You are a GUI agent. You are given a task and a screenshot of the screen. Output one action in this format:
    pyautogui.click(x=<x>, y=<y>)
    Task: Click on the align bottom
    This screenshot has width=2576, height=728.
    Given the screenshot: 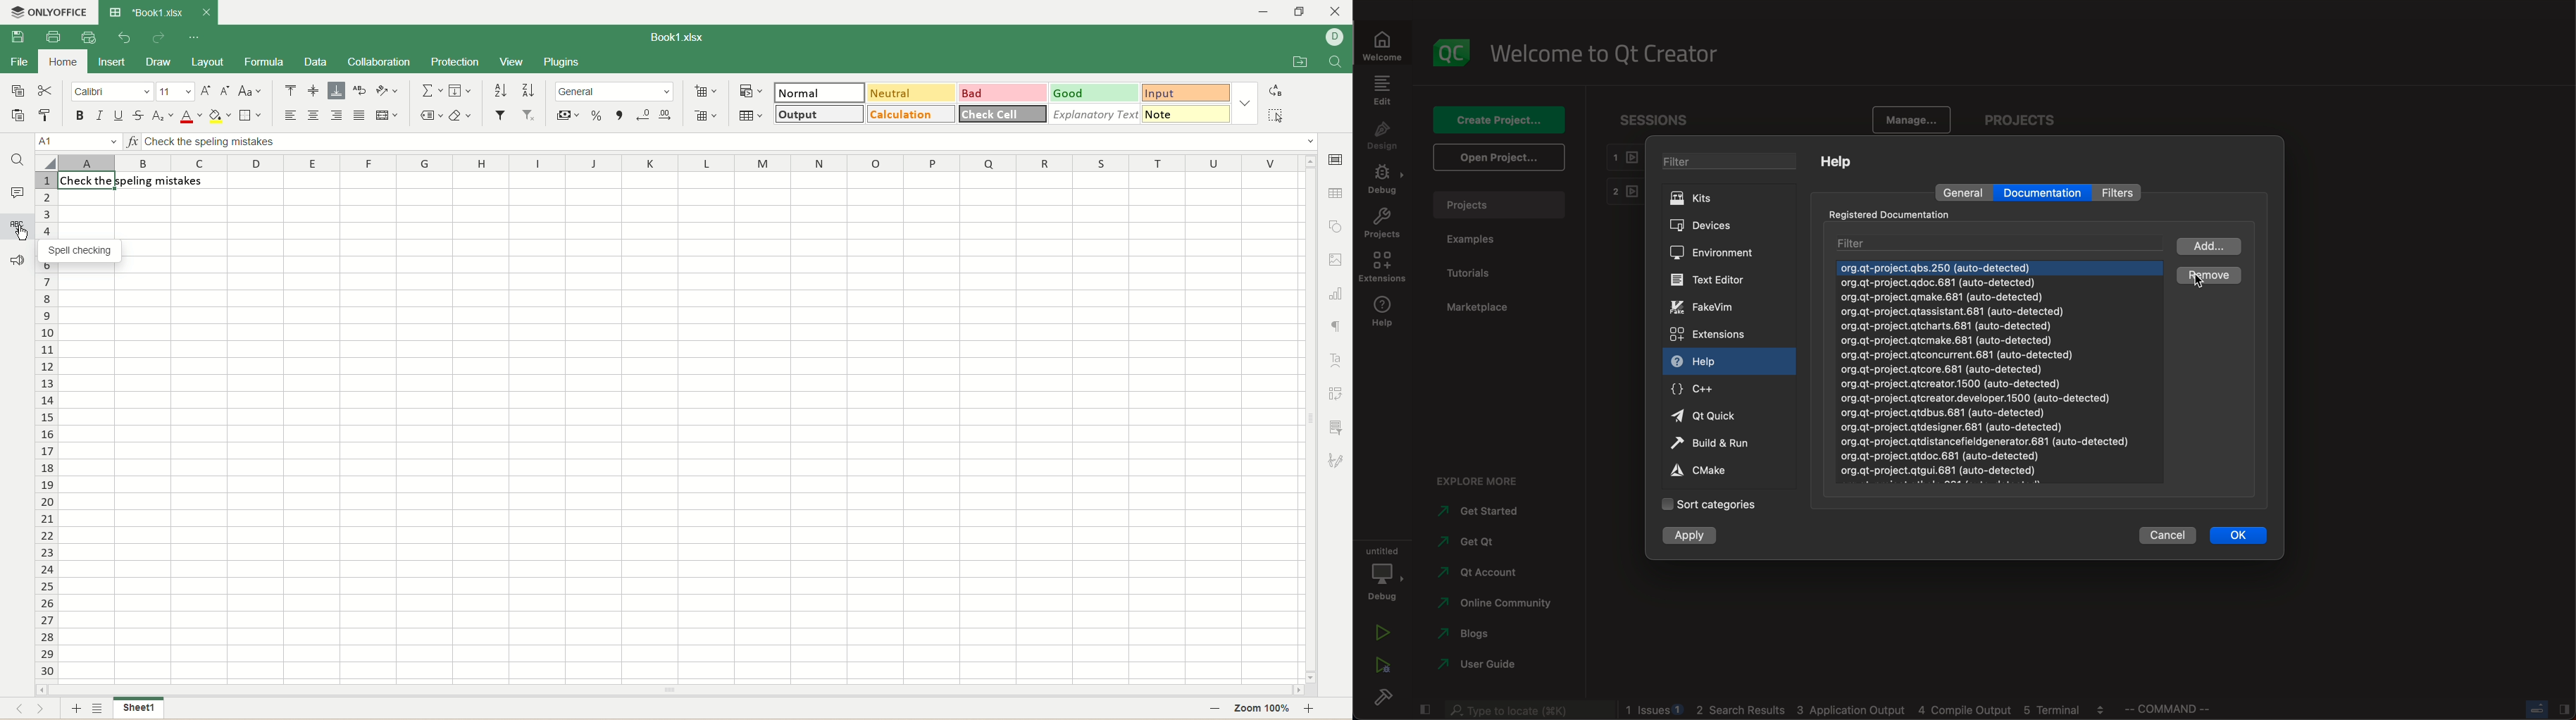 What is the action you would take?
    pyautogui.click(x=337, y=91)
    